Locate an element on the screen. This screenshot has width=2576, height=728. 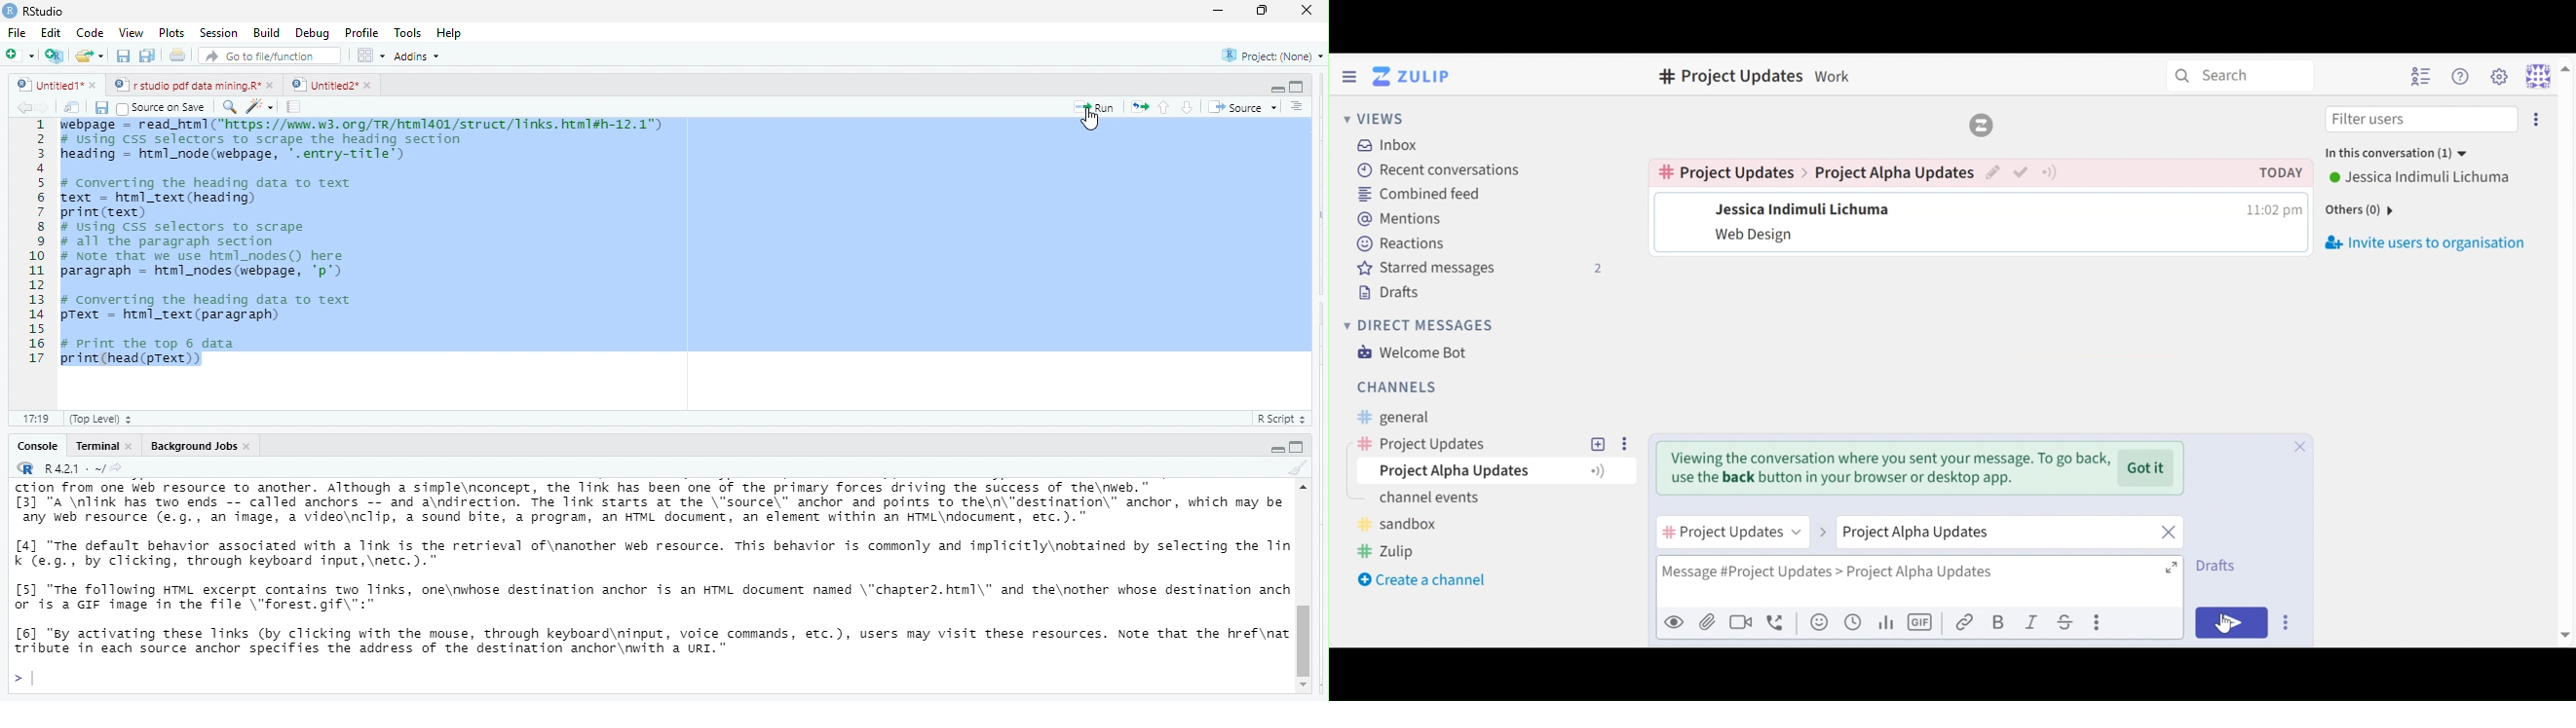
Filter users is located at coordinates (2422, 120).